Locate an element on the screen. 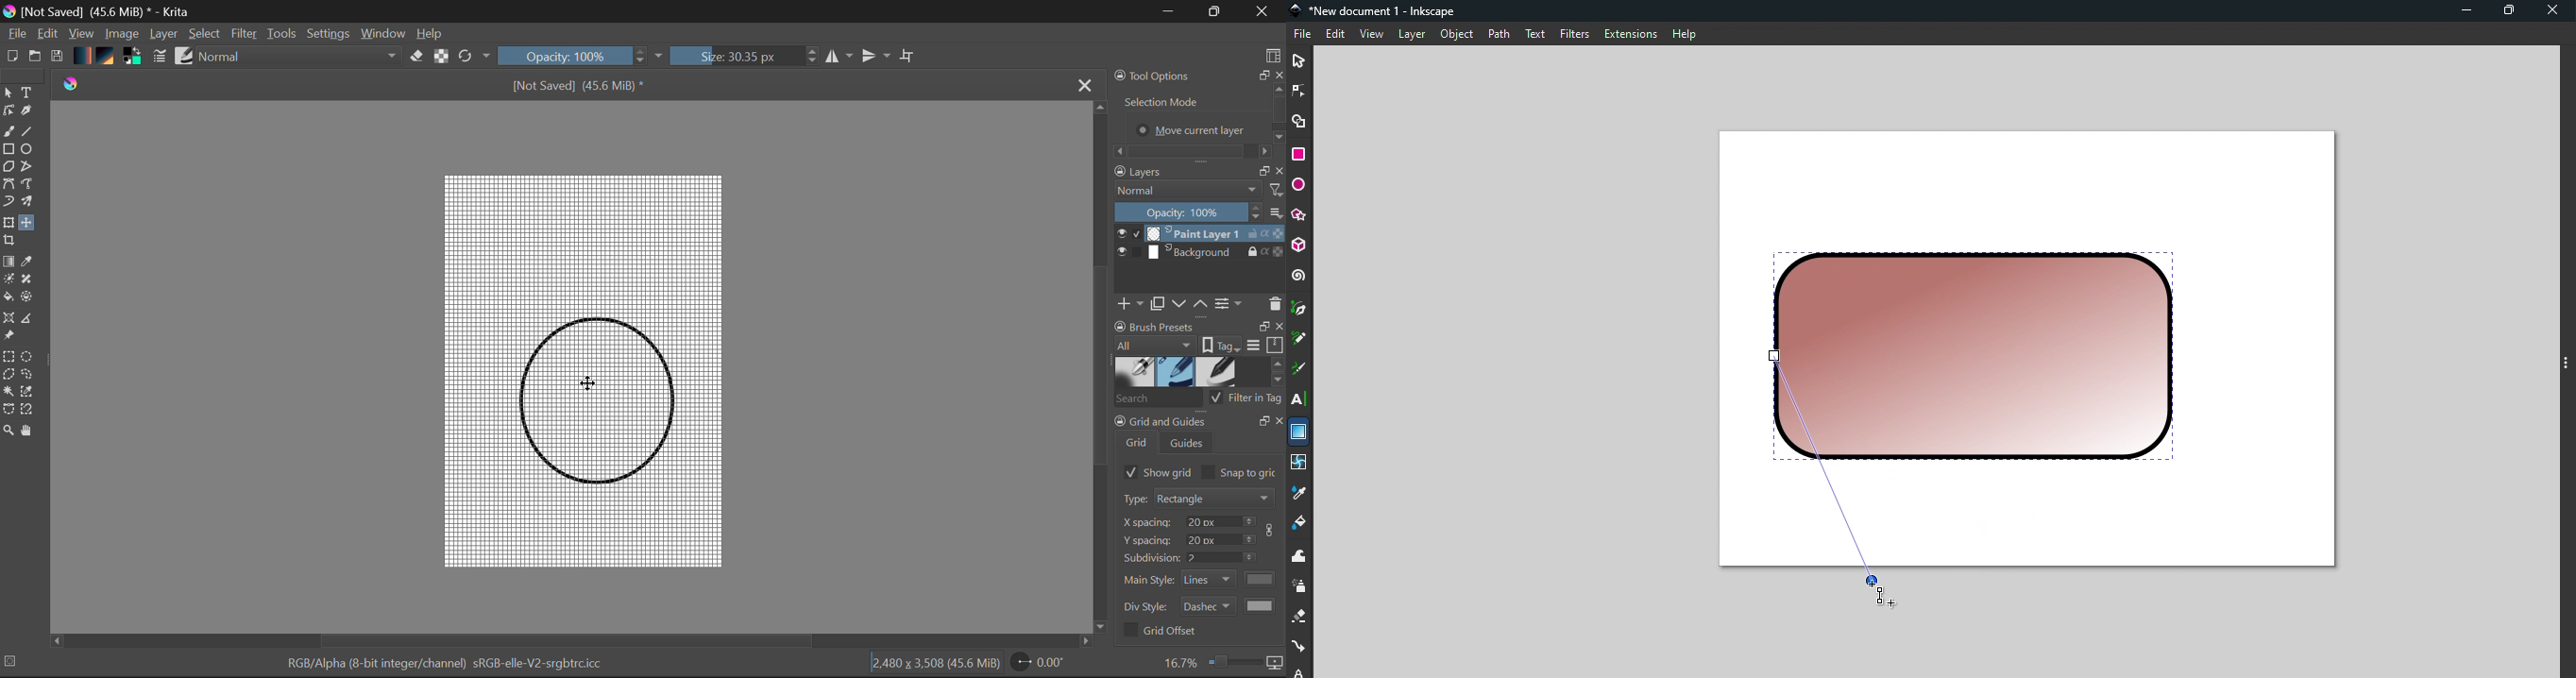 This screenshot has height=700, width=2576. Eyedropper is located at coordinates (29, 263).